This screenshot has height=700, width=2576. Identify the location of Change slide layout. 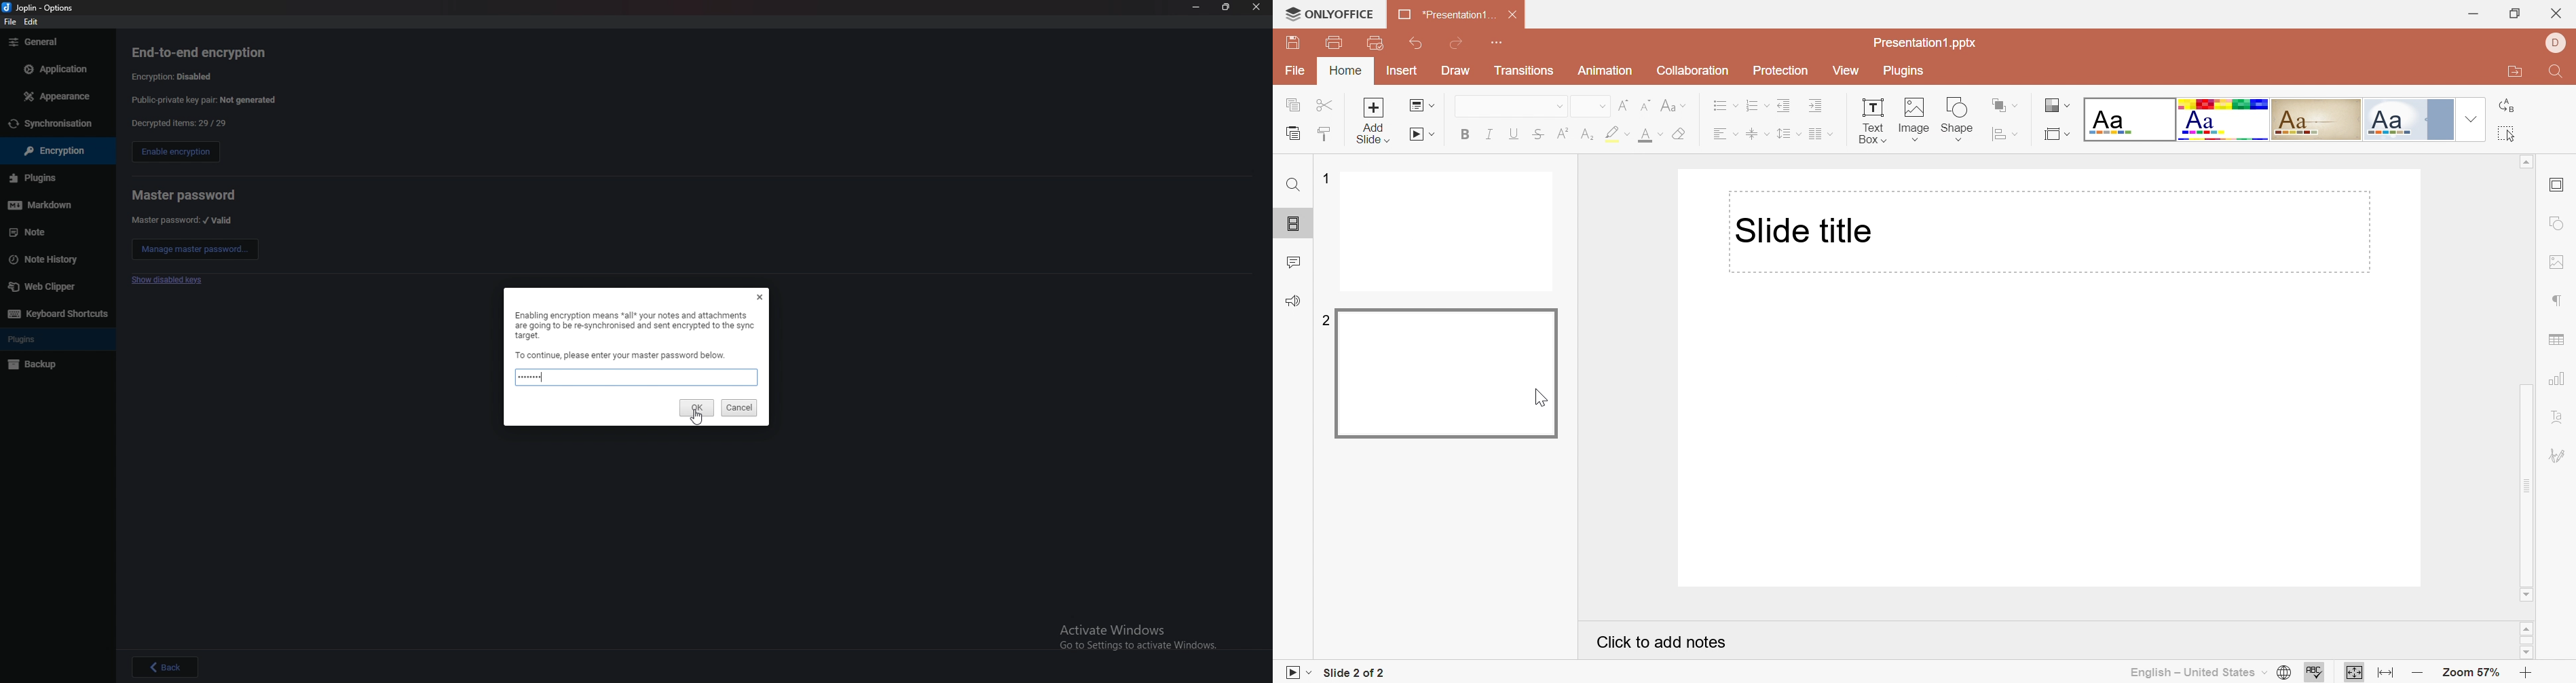
(1421, 105).